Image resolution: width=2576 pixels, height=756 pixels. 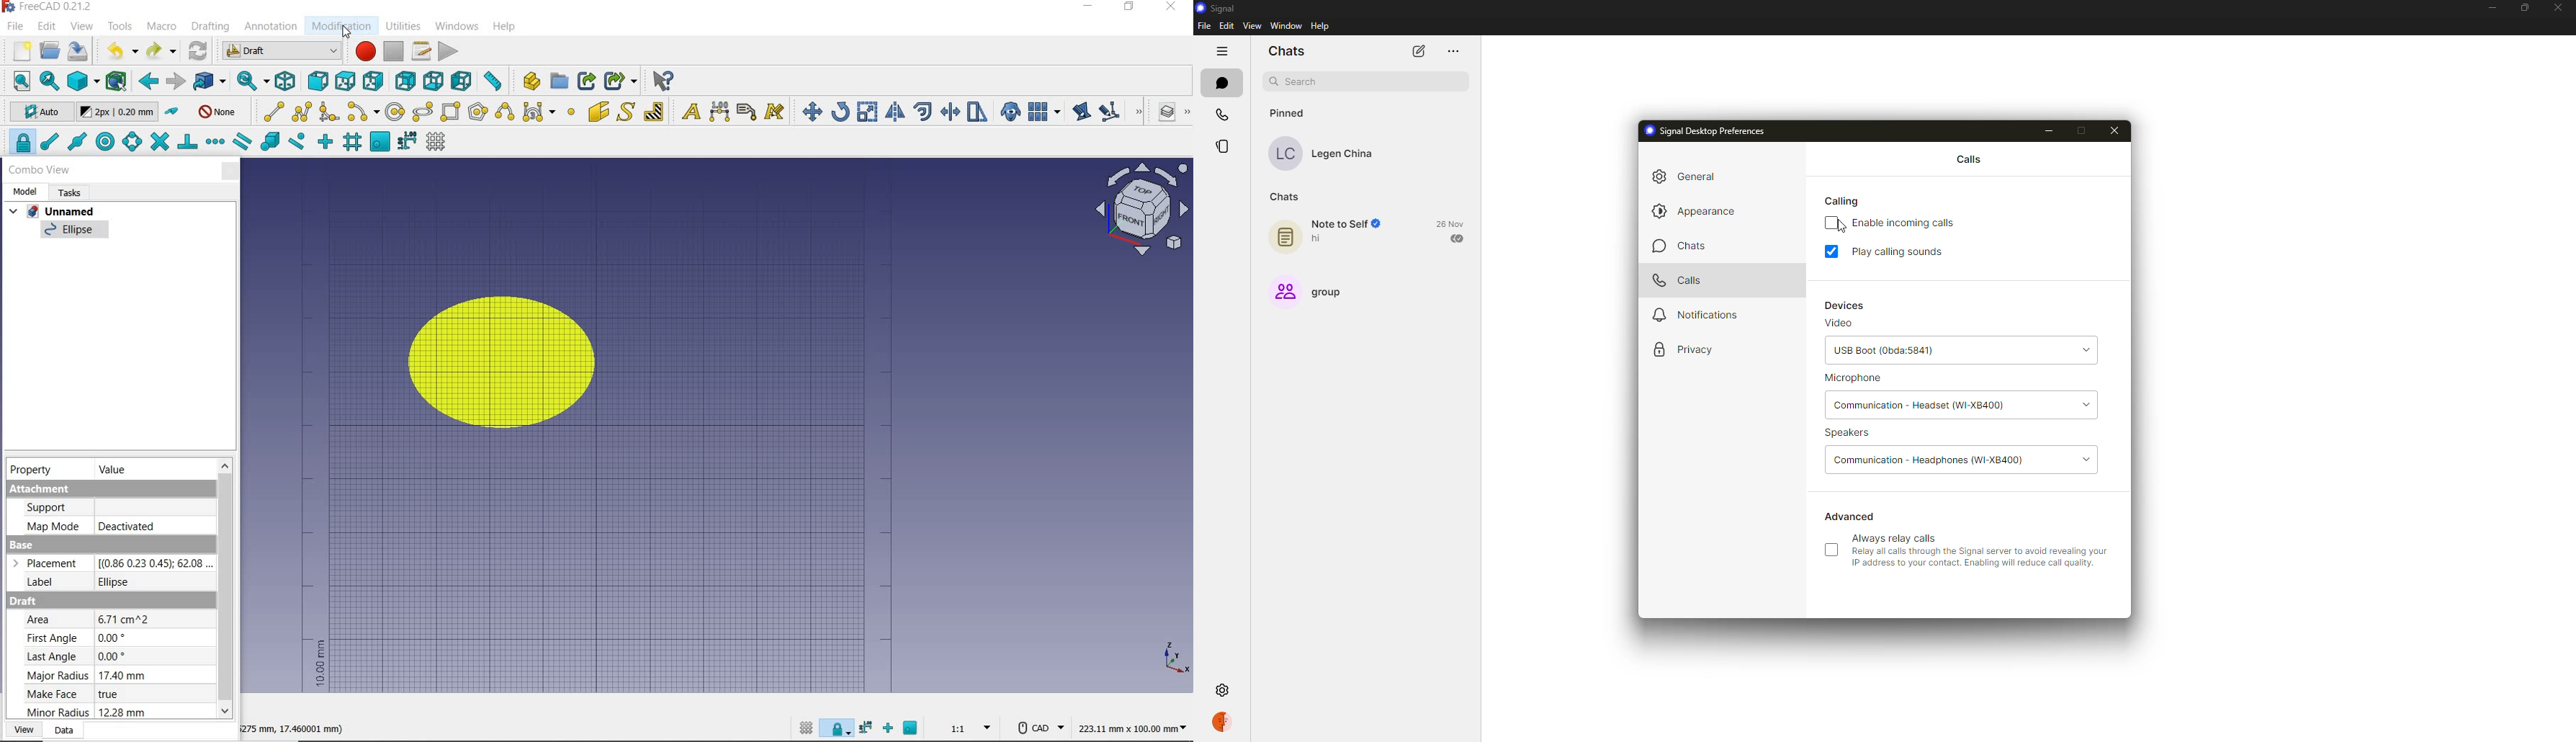 I want to click on manage layers, so click(x=1161, y=114).